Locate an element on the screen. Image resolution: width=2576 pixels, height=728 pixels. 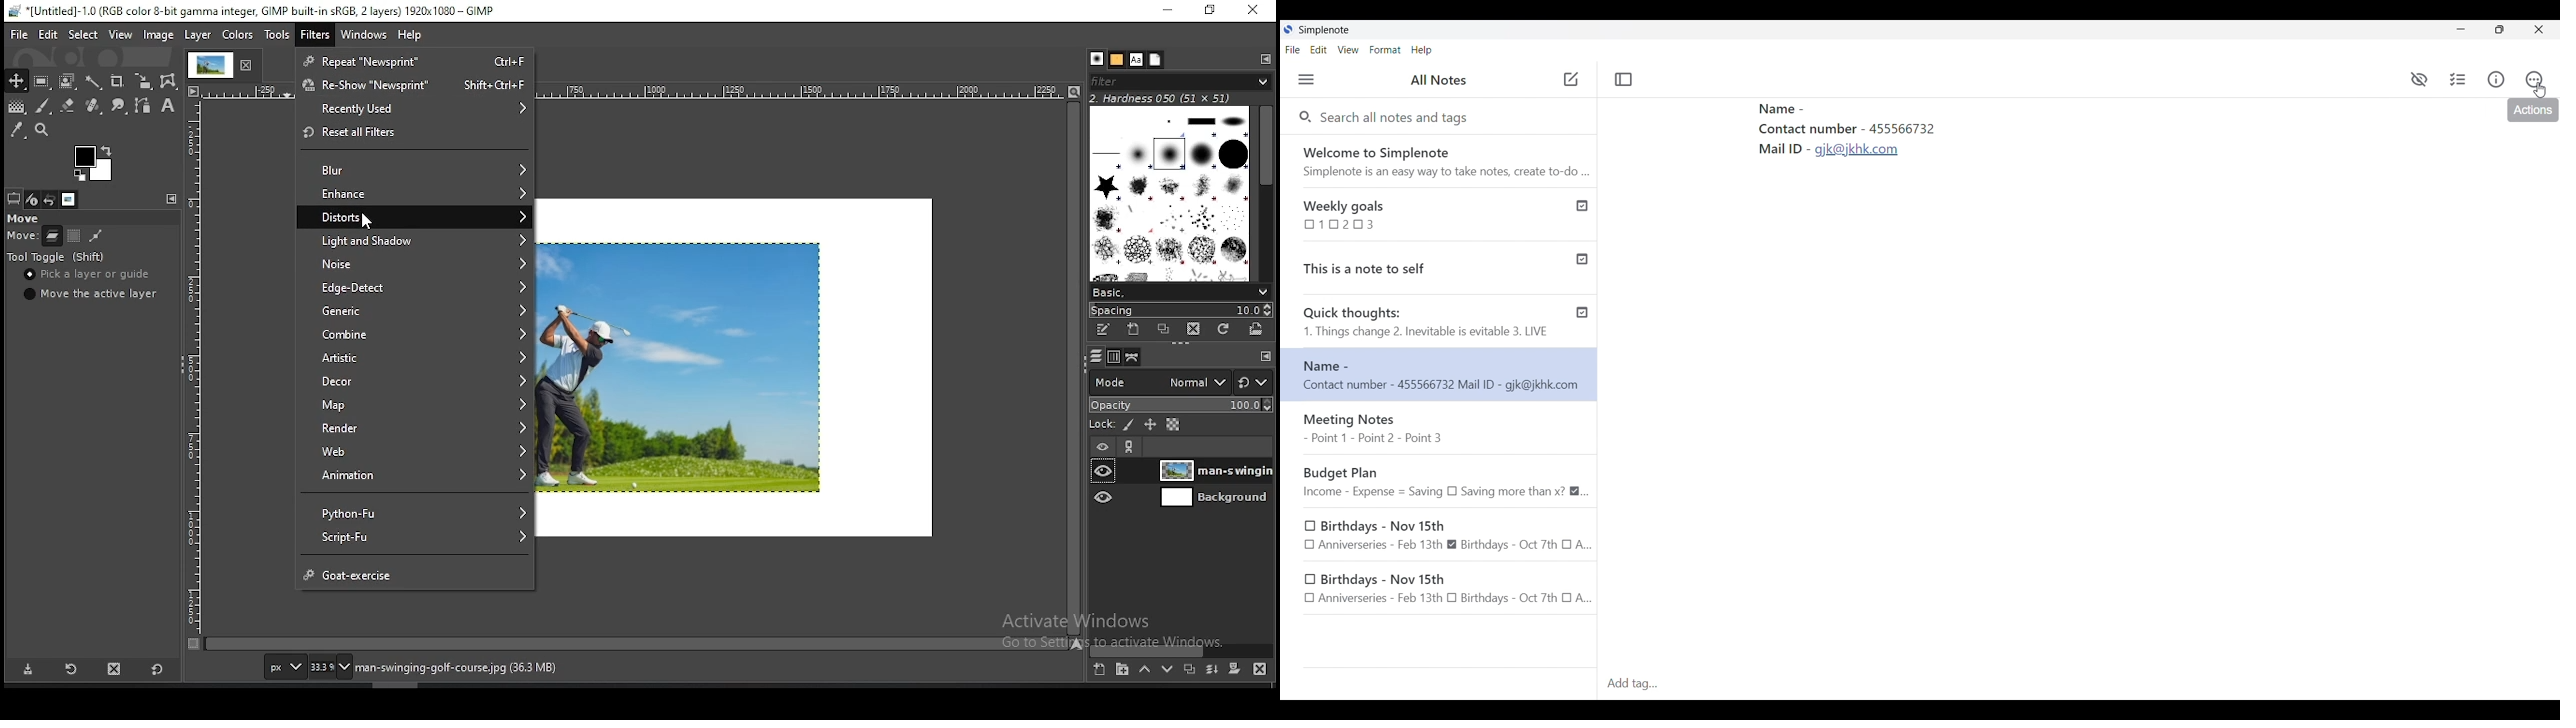
reset is located at coordinates (158, 668).